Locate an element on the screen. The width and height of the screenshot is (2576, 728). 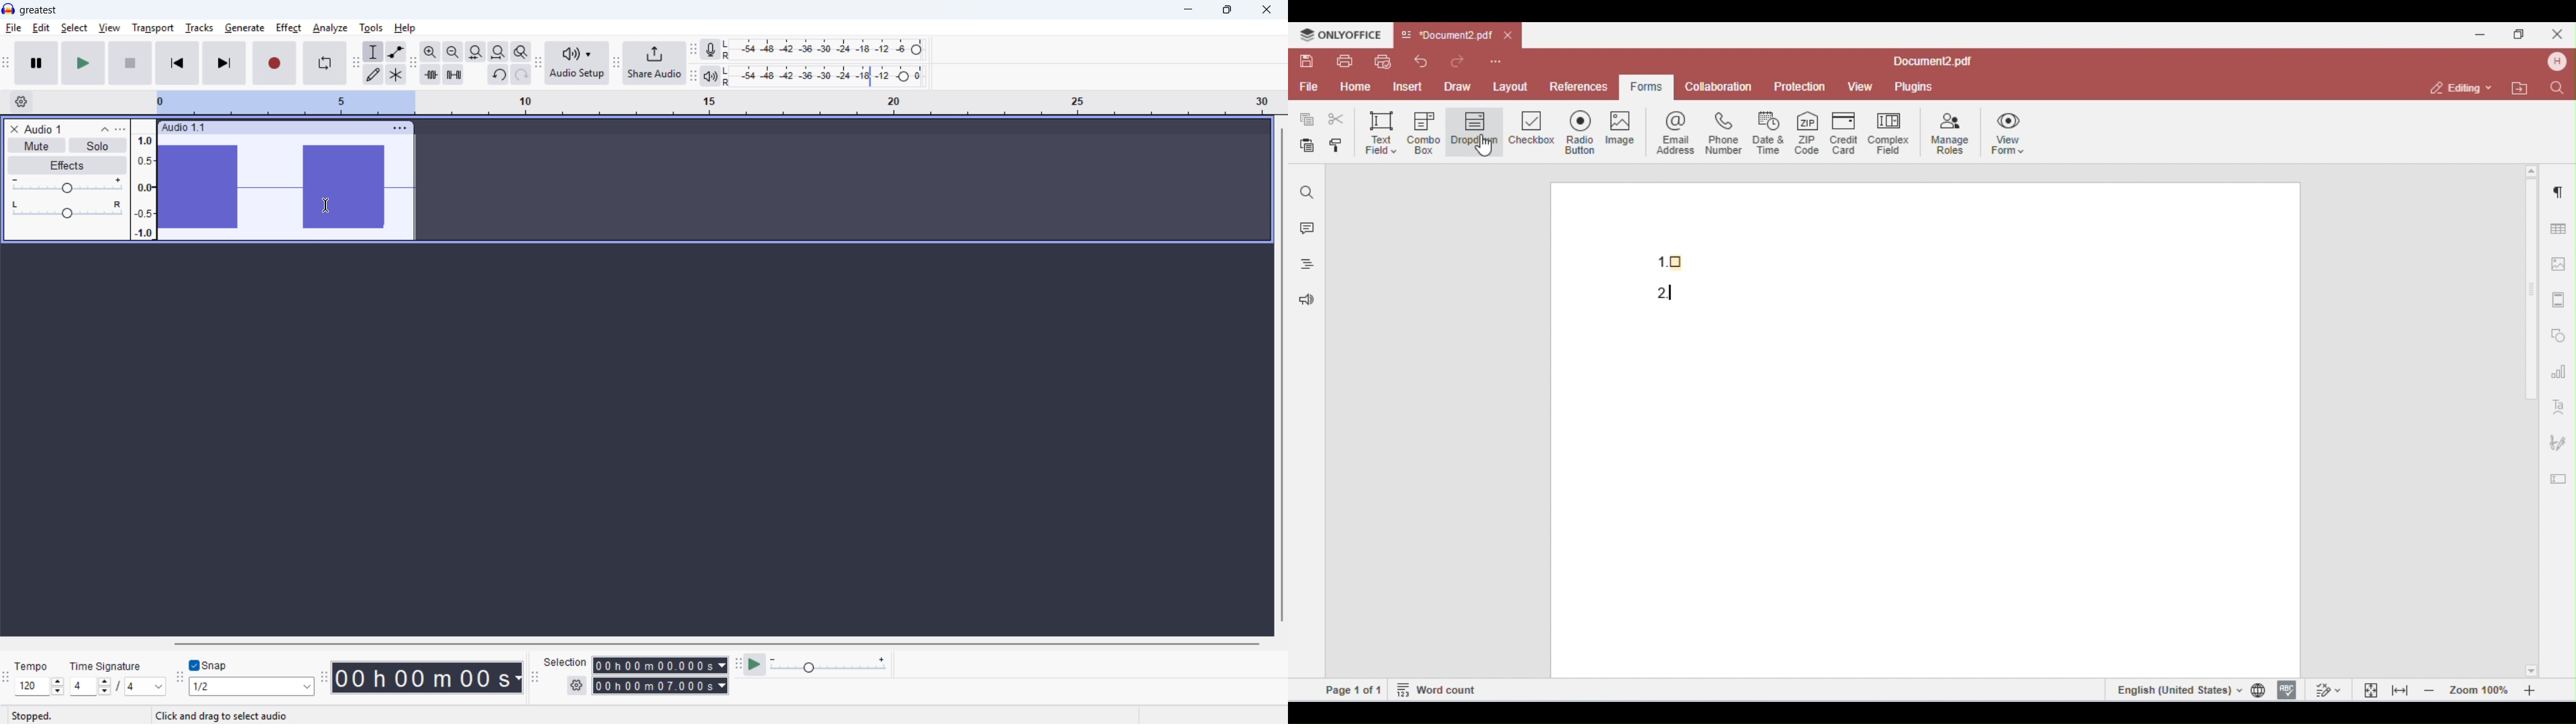
Share audio  is located at coordinates (654, 63).